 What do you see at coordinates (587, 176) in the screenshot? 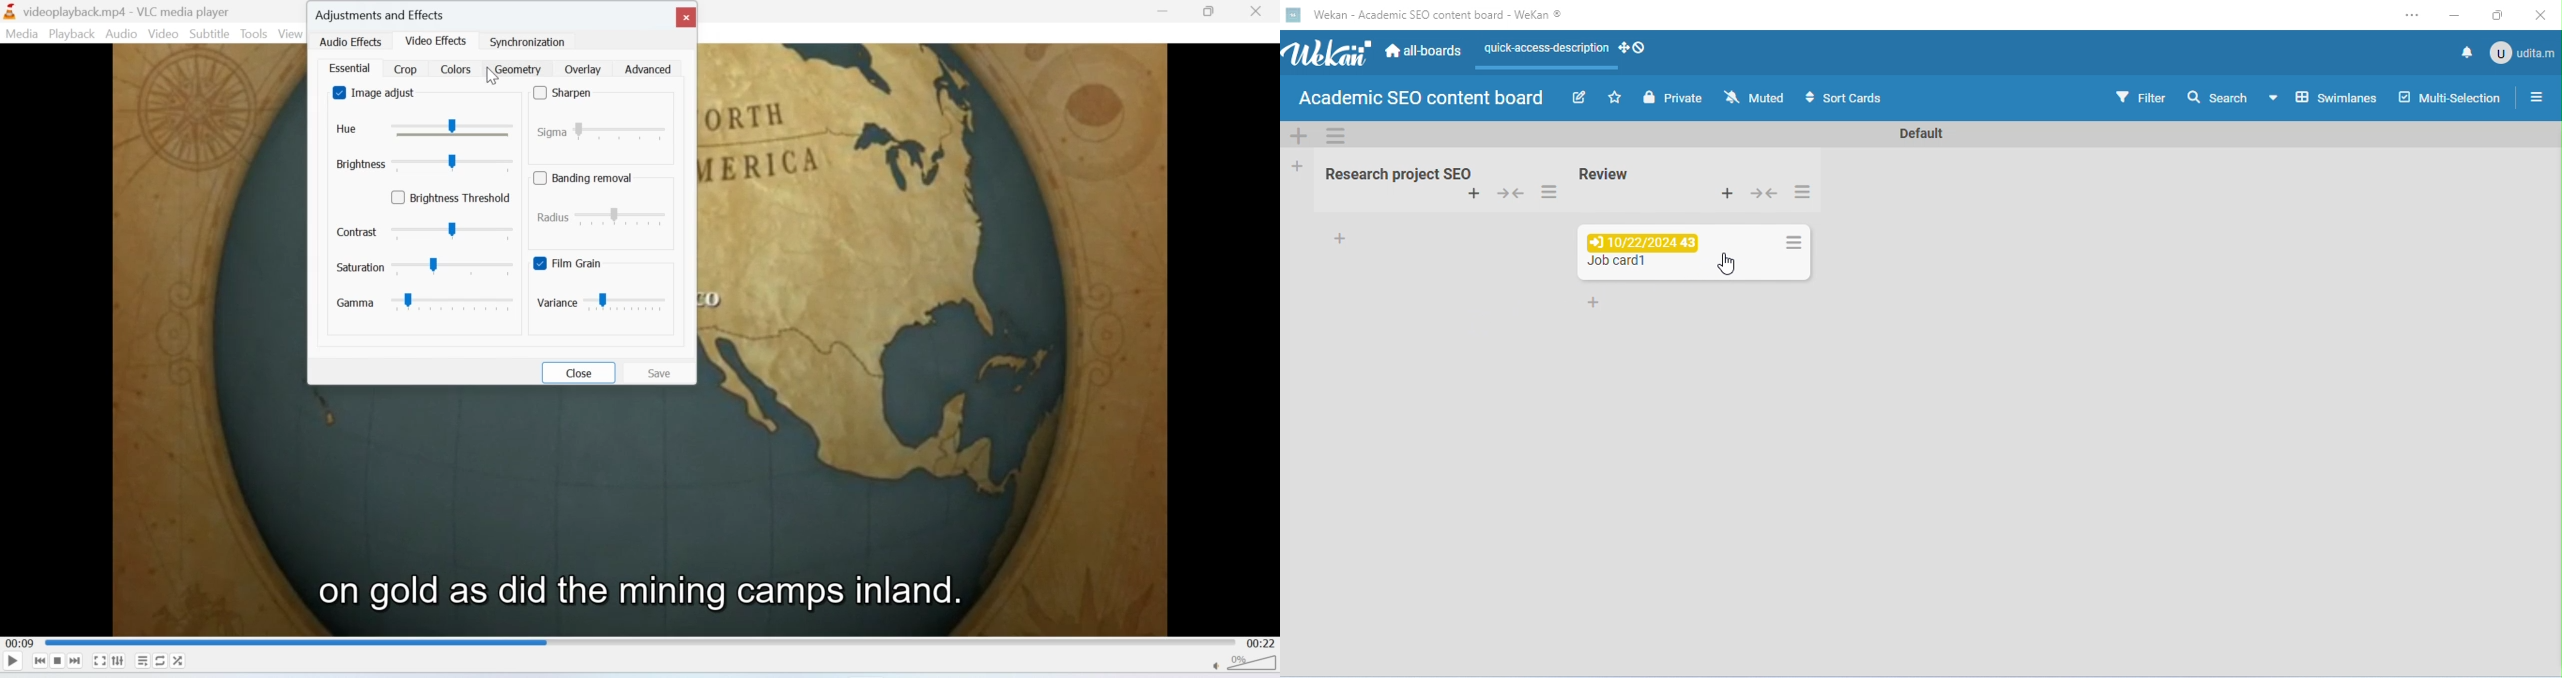
I see `Banding removal` at bounding box center [587, 176].